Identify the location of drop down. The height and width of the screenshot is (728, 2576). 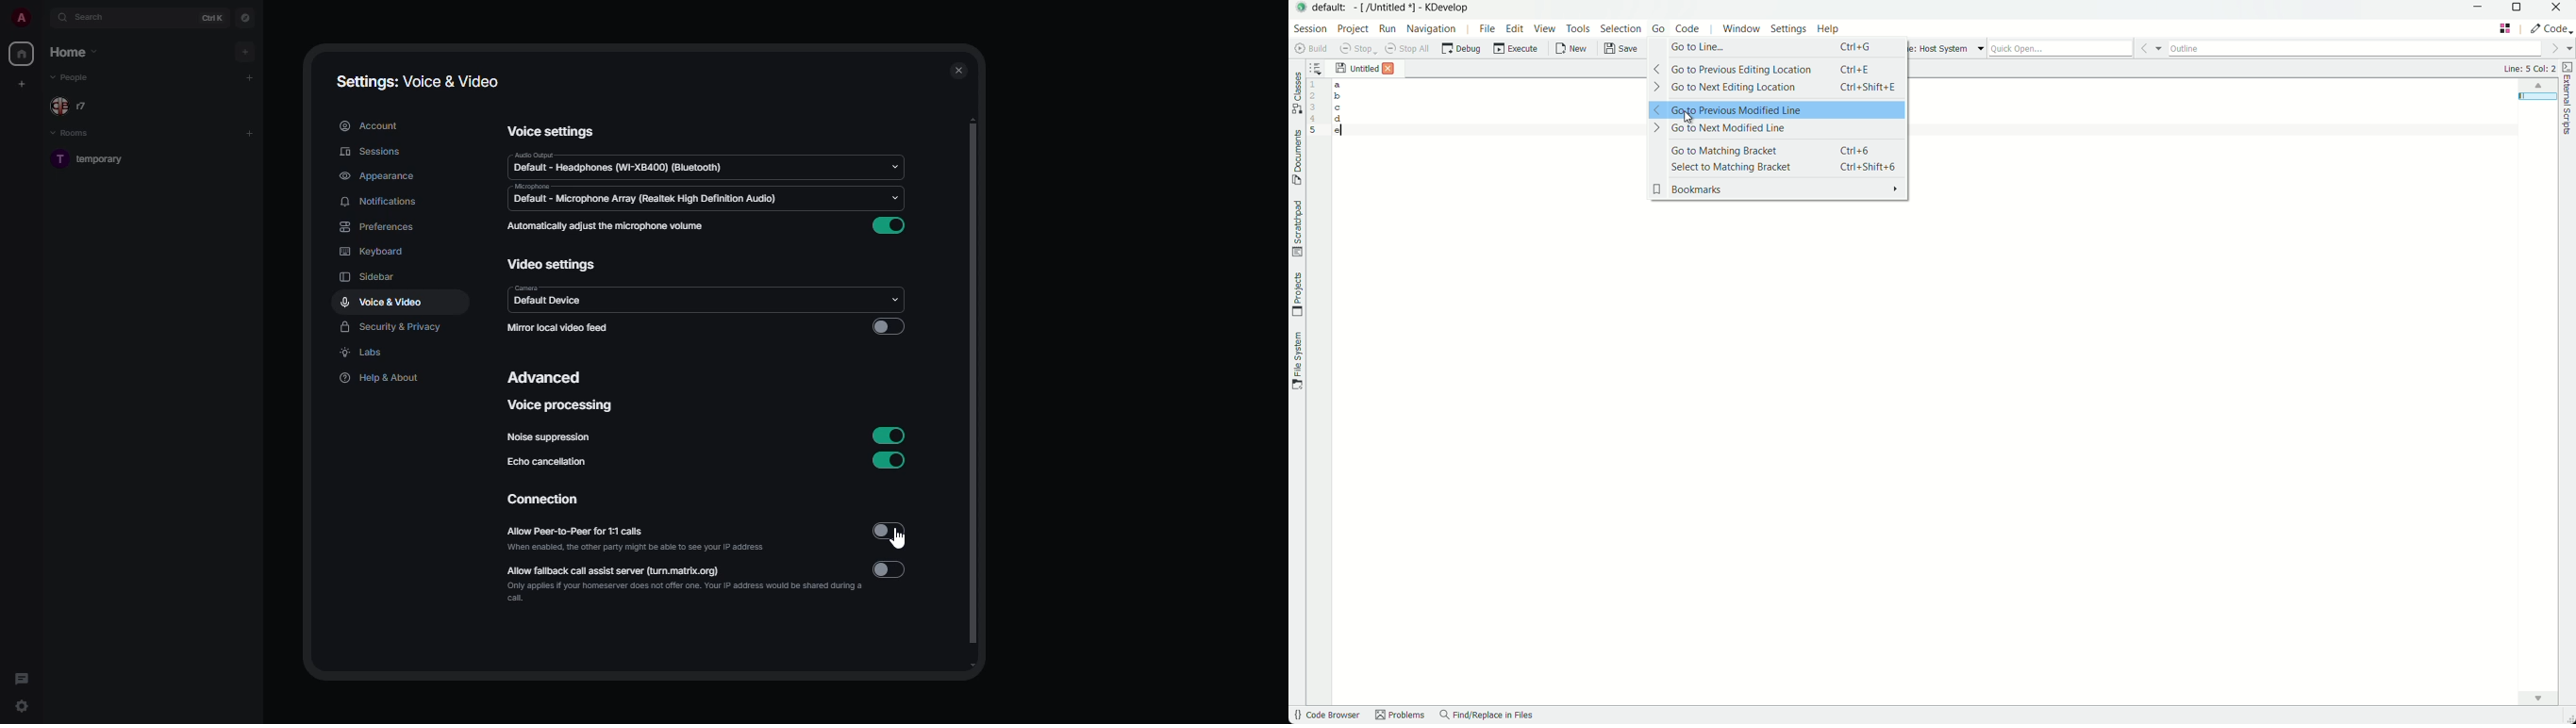
(899, 201).